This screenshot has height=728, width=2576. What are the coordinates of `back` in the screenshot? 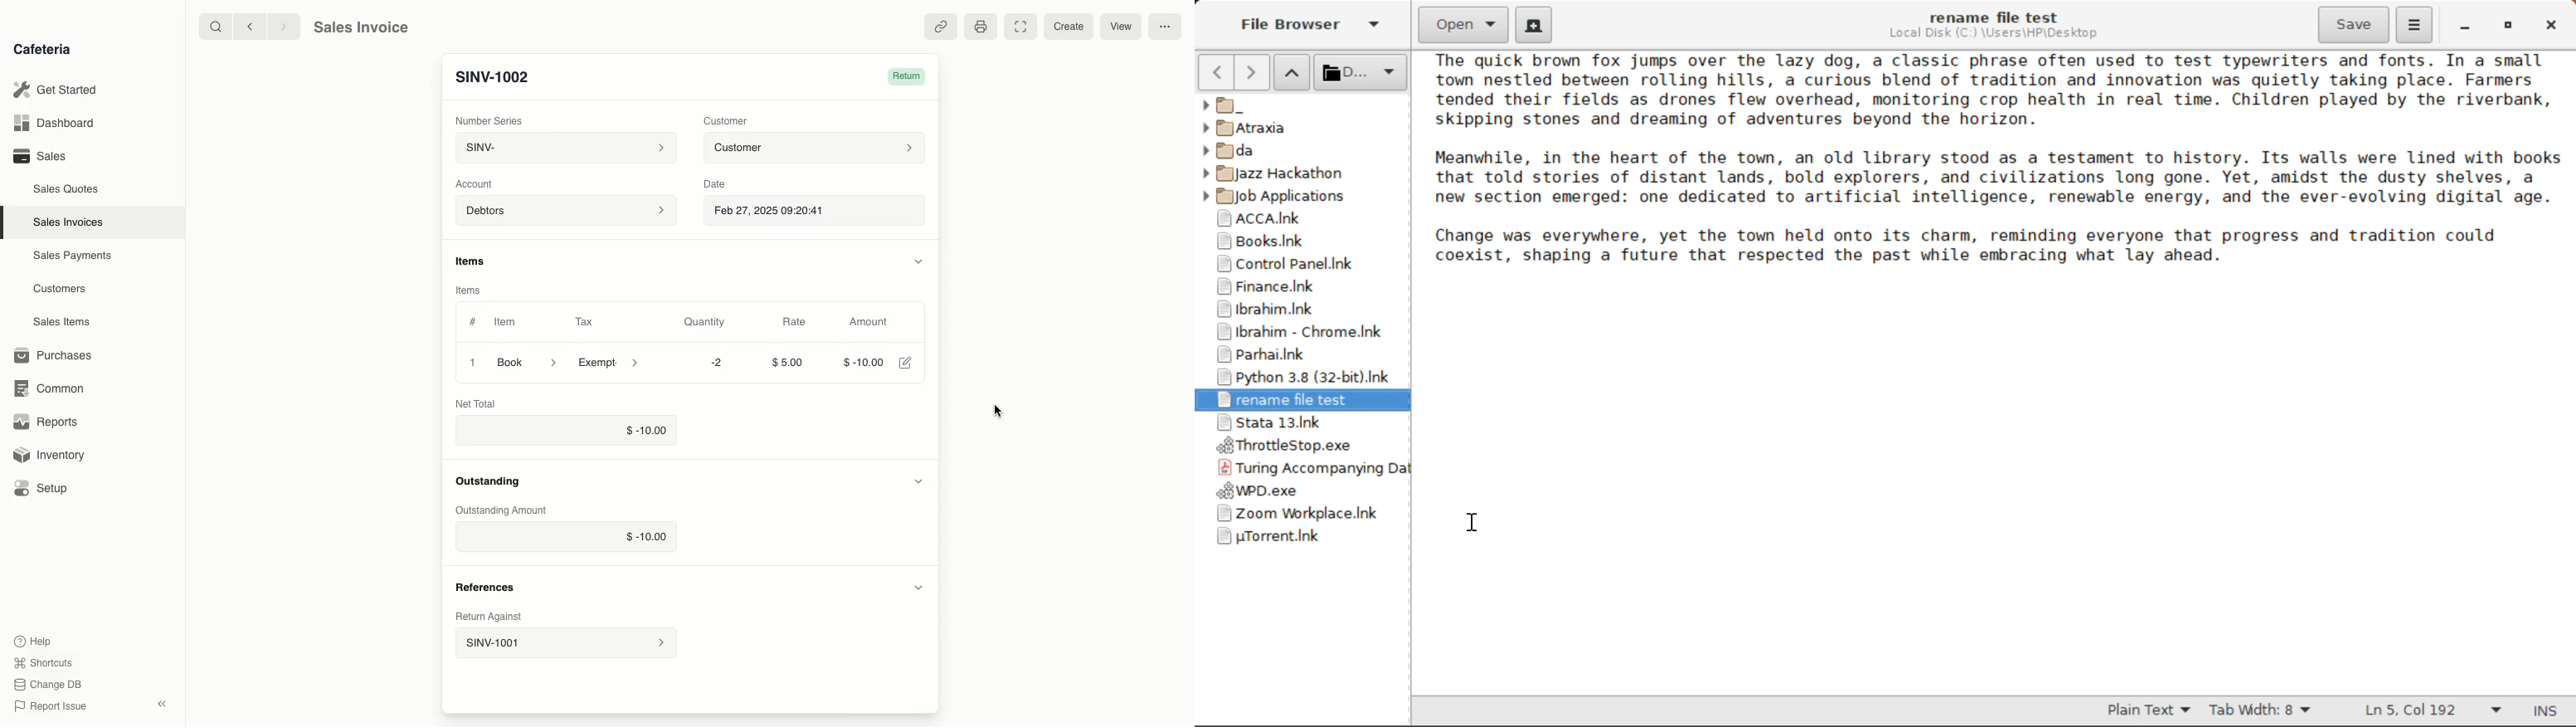 It's located at (252, 27).